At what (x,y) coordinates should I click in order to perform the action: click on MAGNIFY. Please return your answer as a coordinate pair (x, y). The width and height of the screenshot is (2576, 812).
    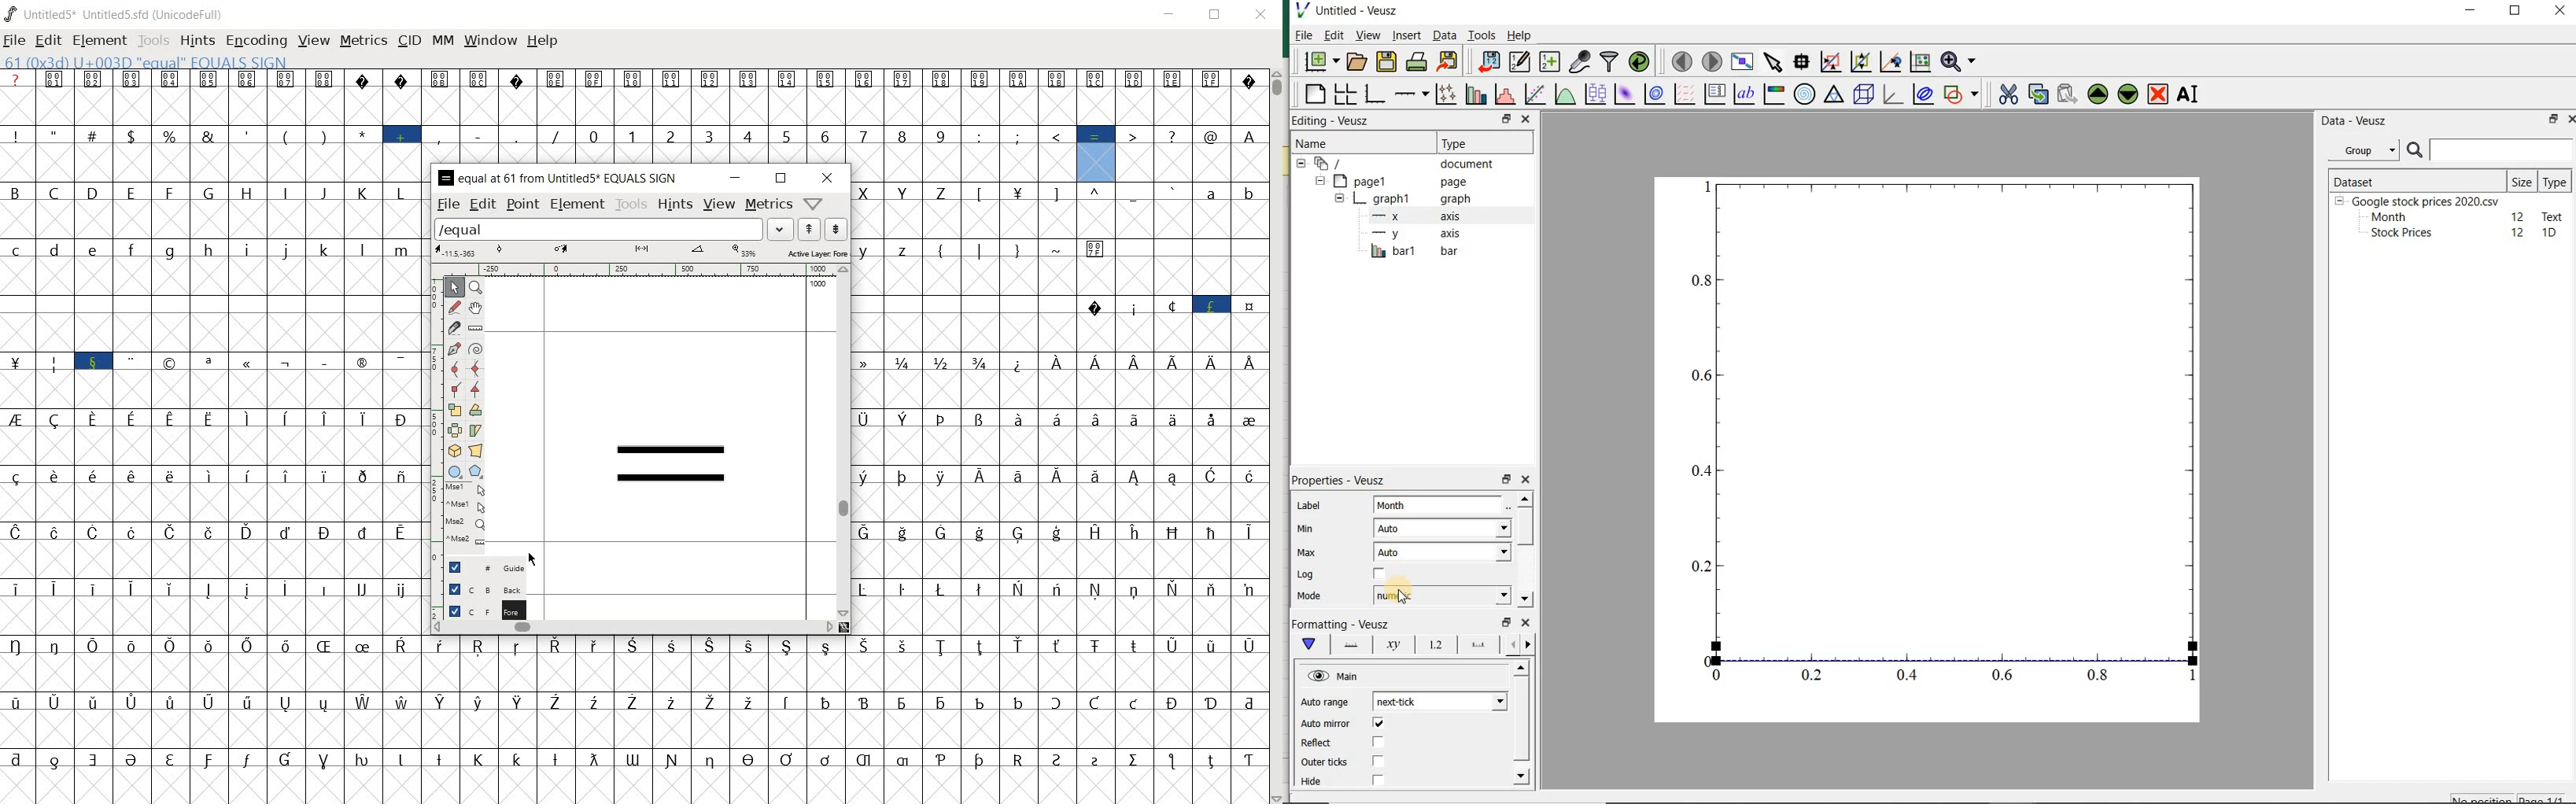
    Looking at the image, I should click on (475, 286).